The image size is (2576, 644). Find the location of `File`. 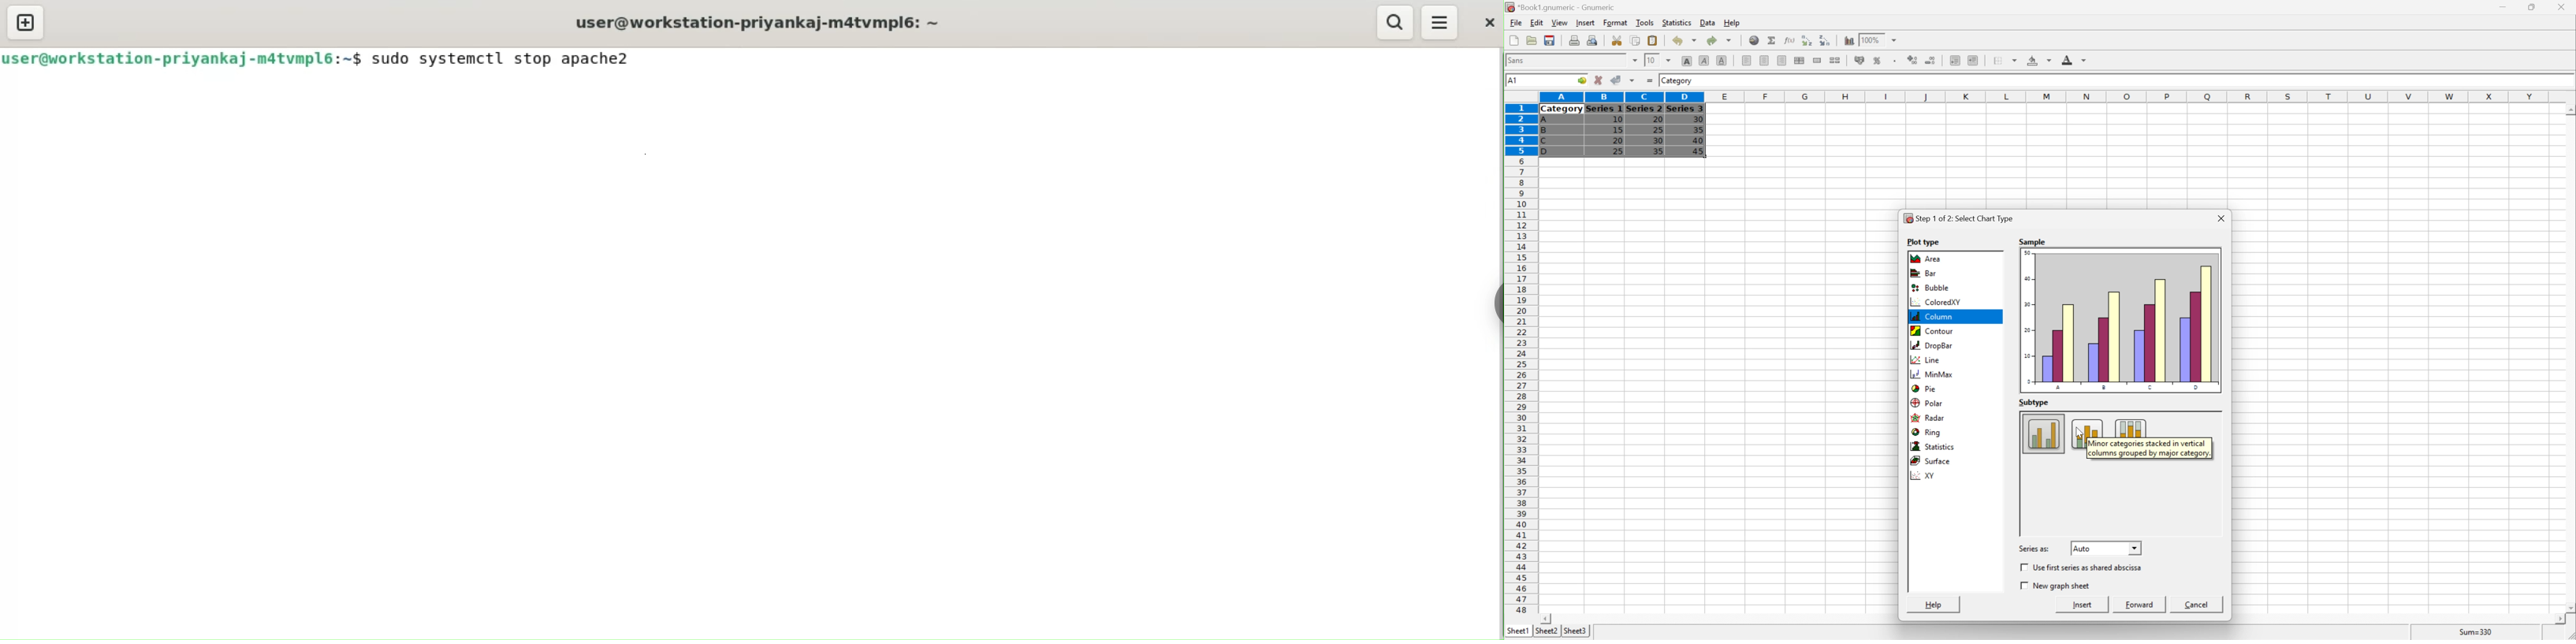

File is located at coordinates (1516, 22).